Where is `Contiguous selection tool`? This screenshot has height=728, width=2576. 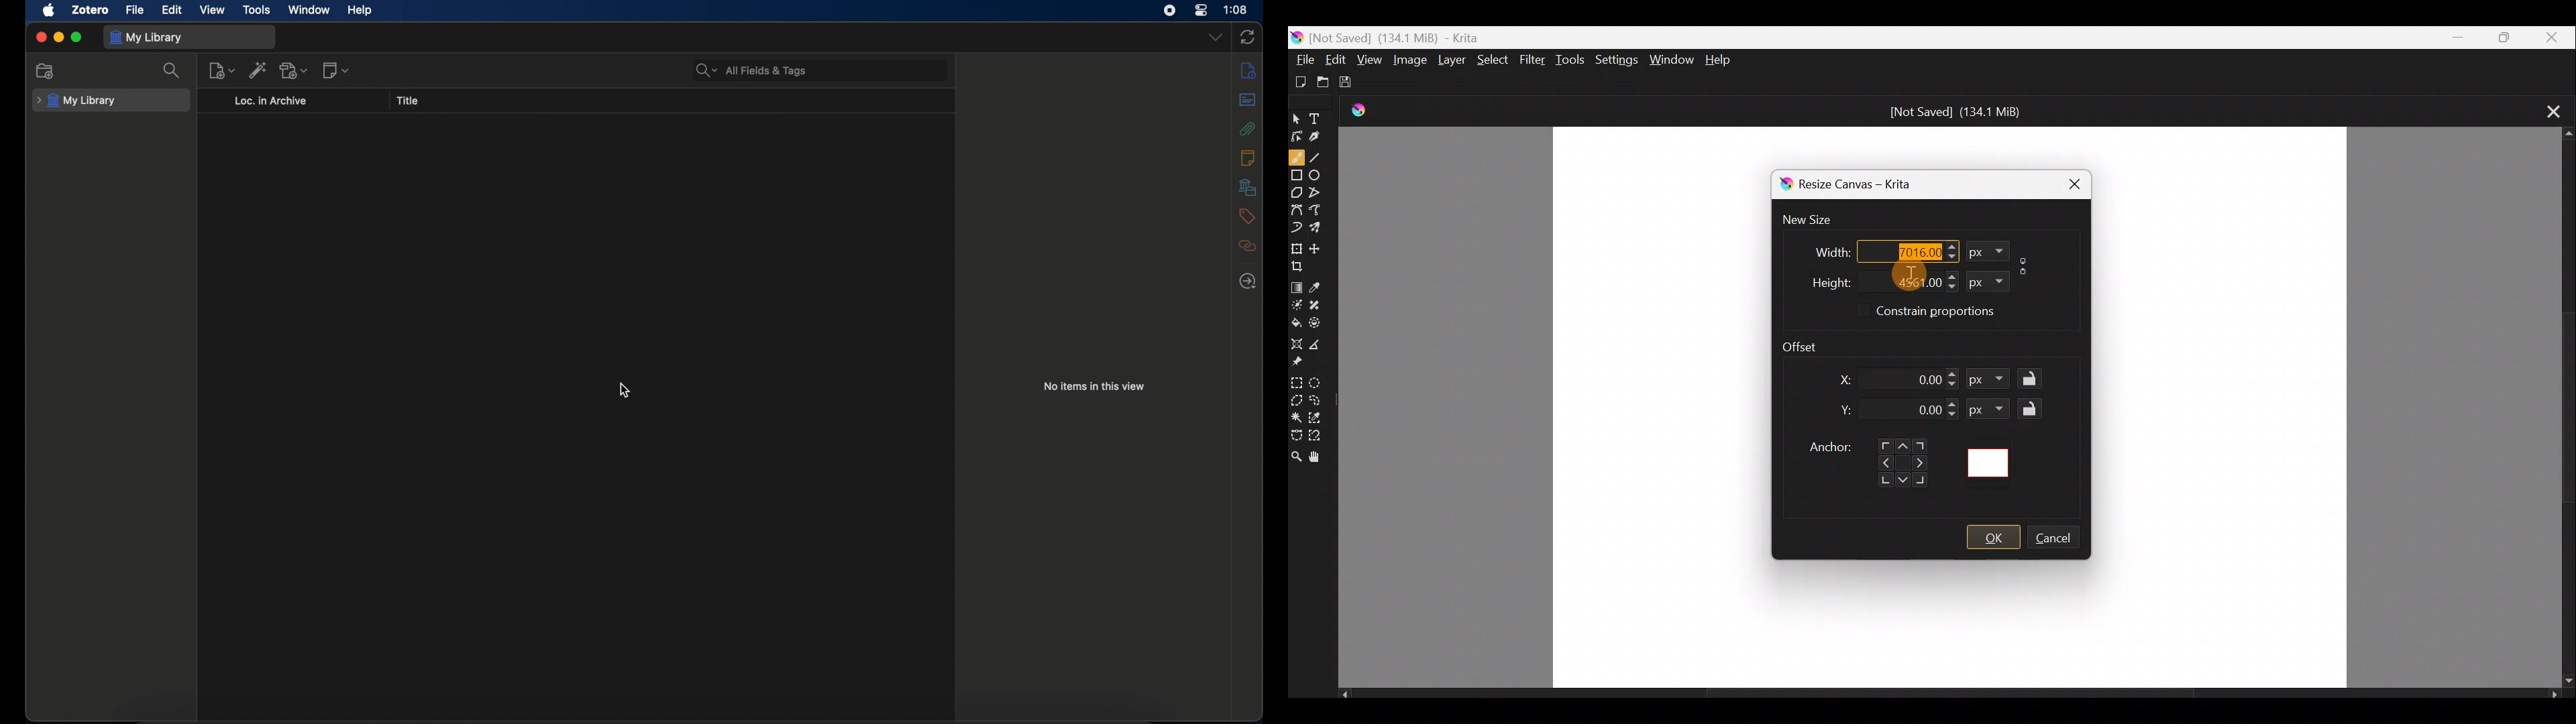
Contiguous selection tool is located at coordinates (1297, 418).